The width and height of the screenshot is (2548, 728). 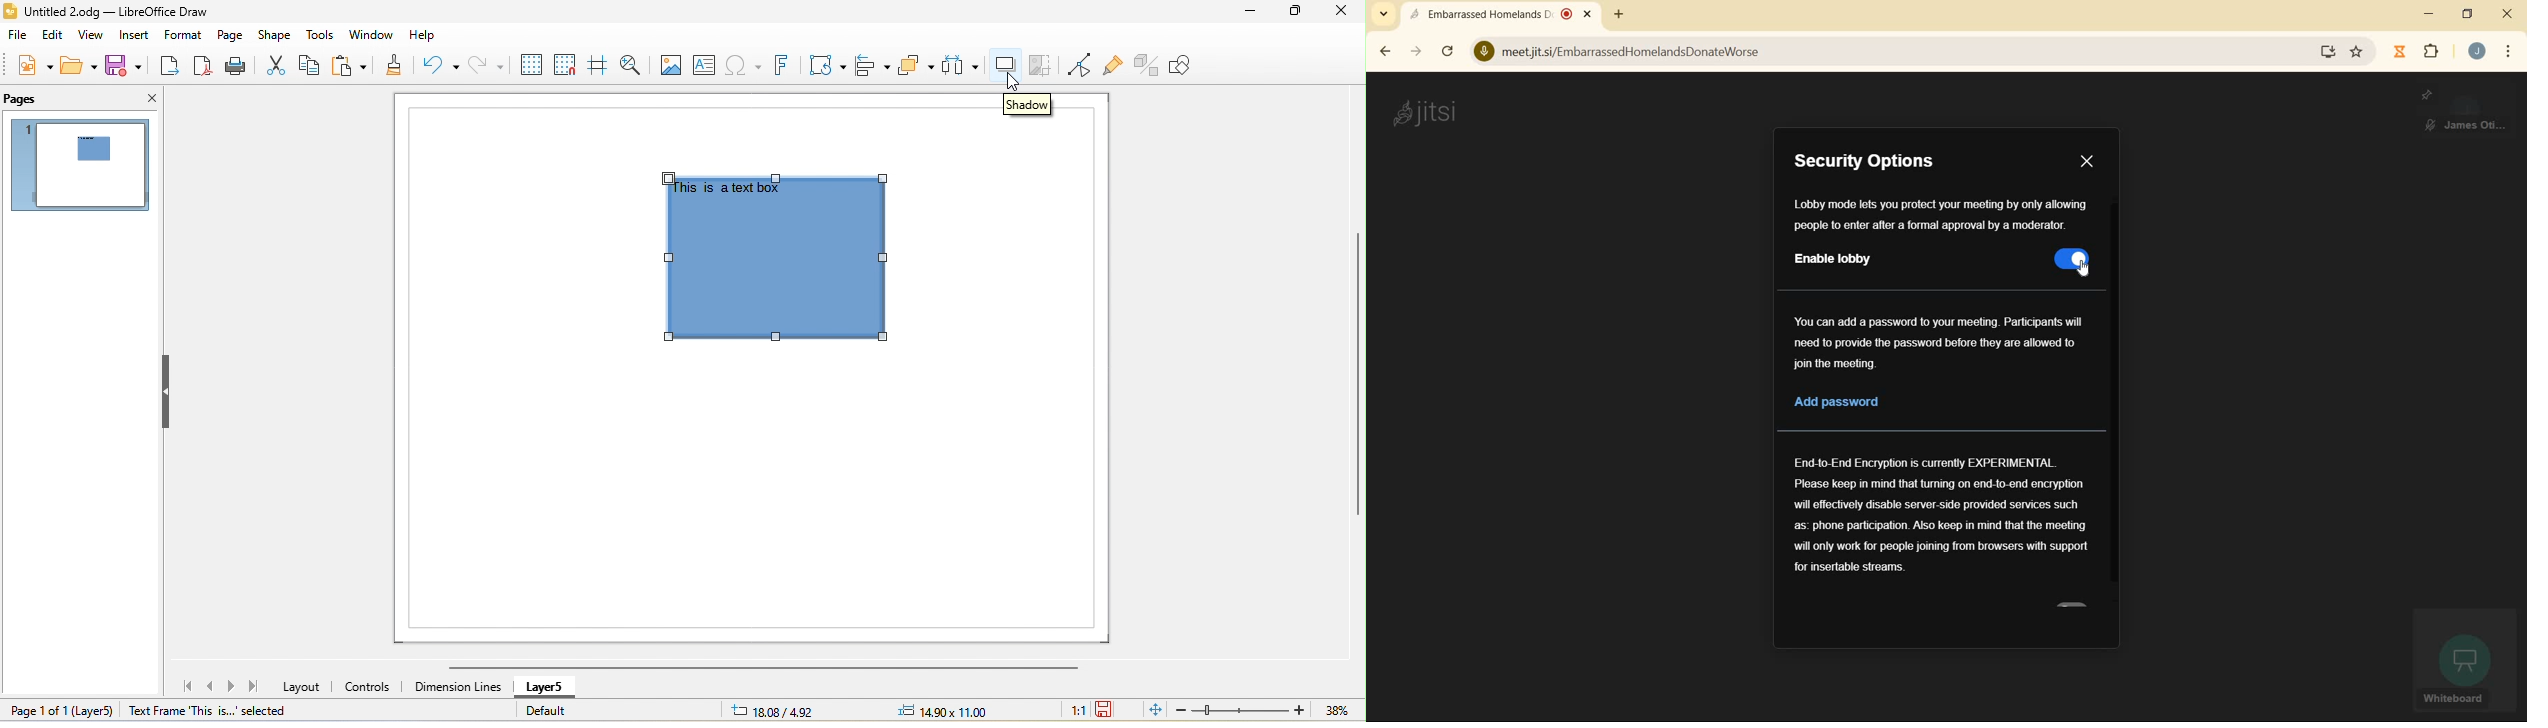 What do you see at coordinates (438, 69) in the screenshot?
I see `undo` at bounding box center [438, 69].